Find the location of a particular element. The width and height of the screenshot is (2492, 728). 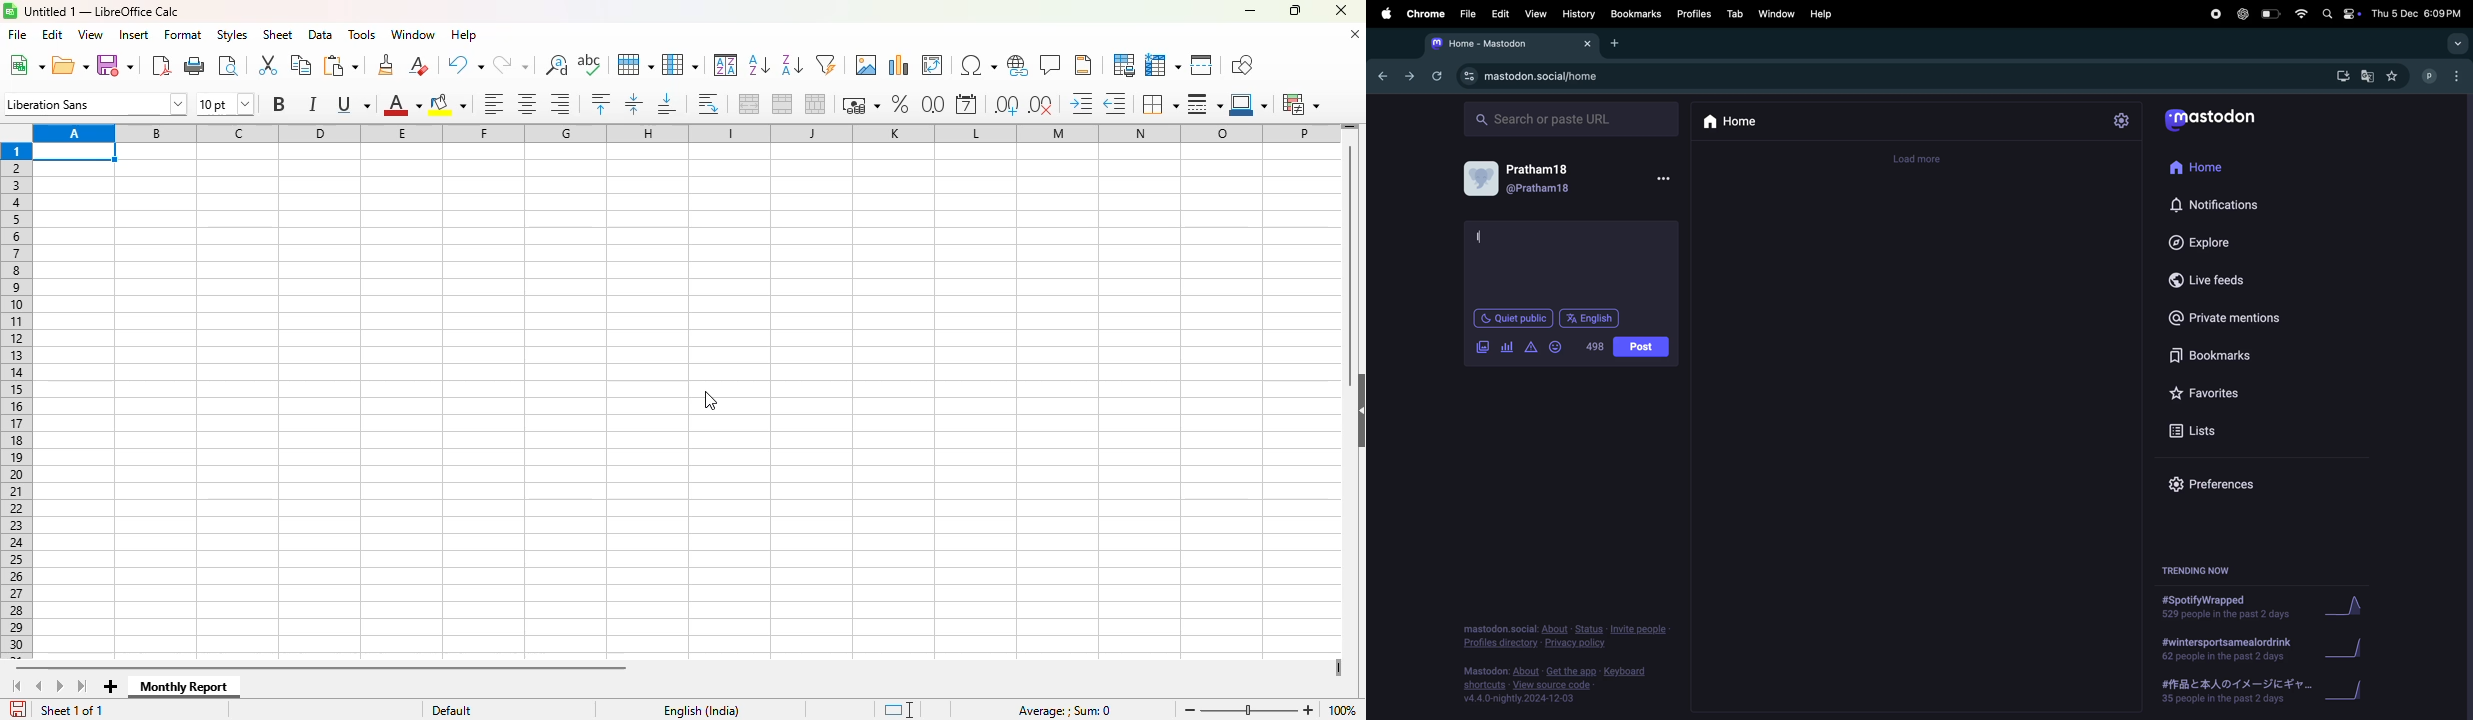

post is located at coordinates (1643, 346).